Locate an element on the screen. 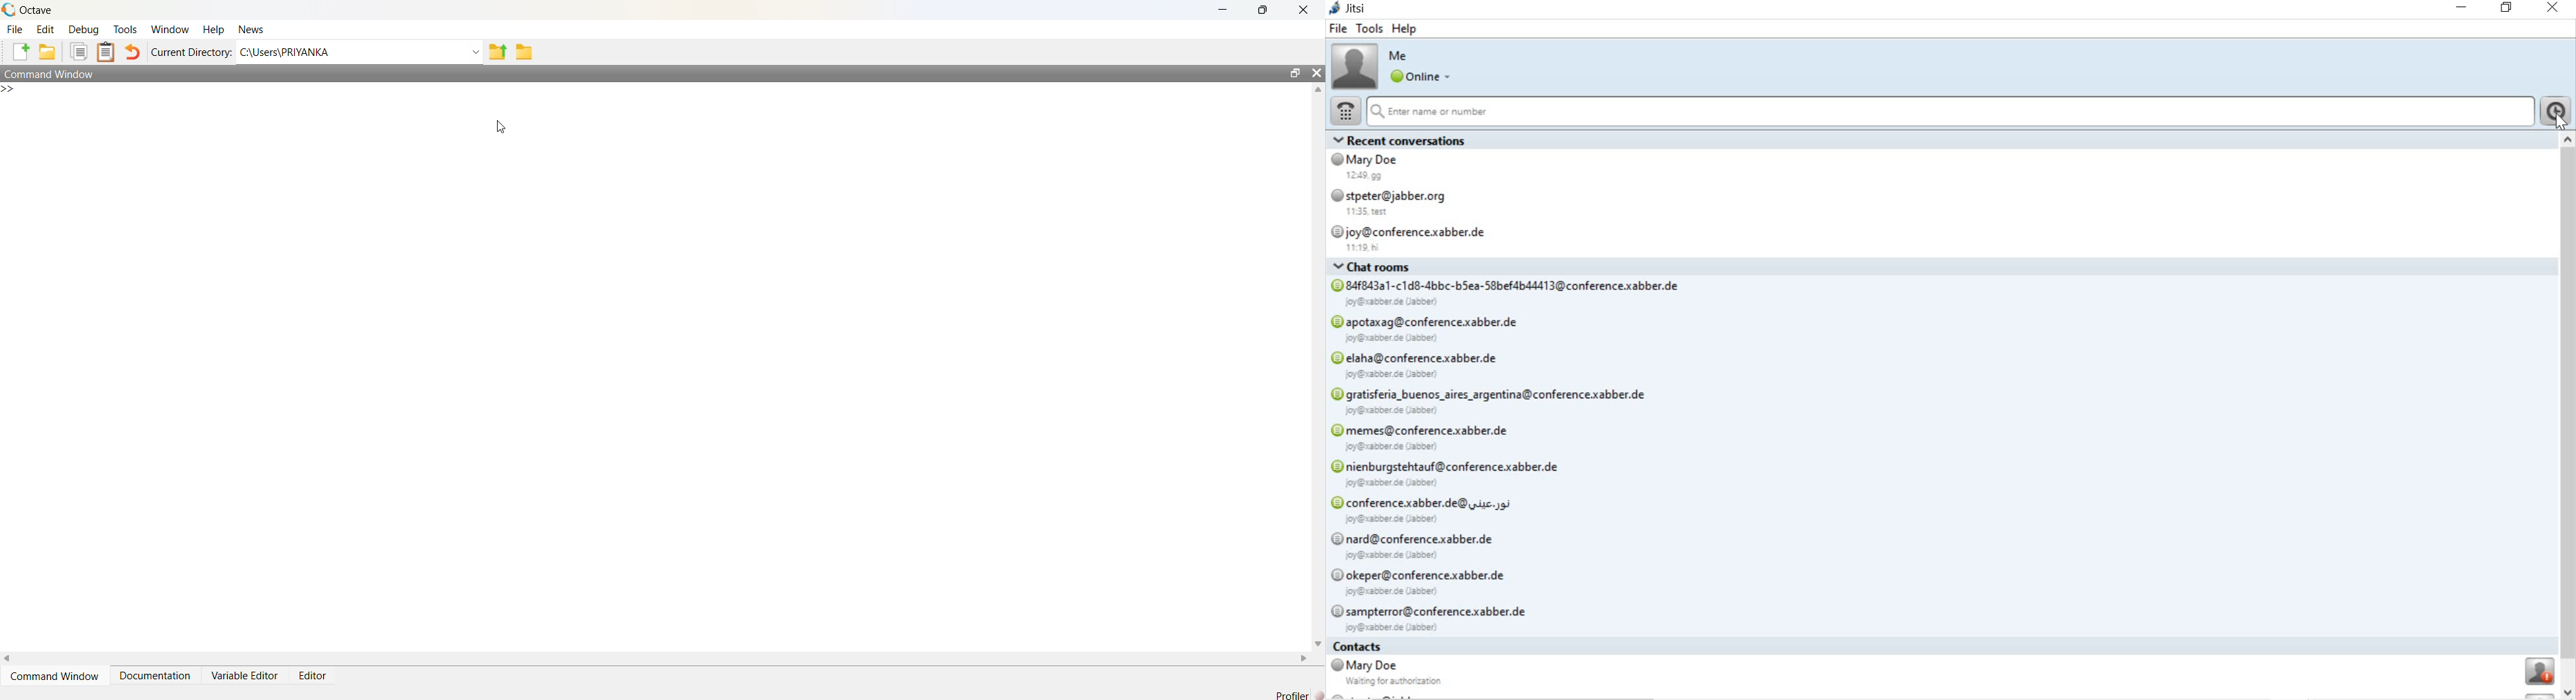 Image resolution: width=2576 pixels, height=700 pixels. Close is located at coordinates (1303, 10).